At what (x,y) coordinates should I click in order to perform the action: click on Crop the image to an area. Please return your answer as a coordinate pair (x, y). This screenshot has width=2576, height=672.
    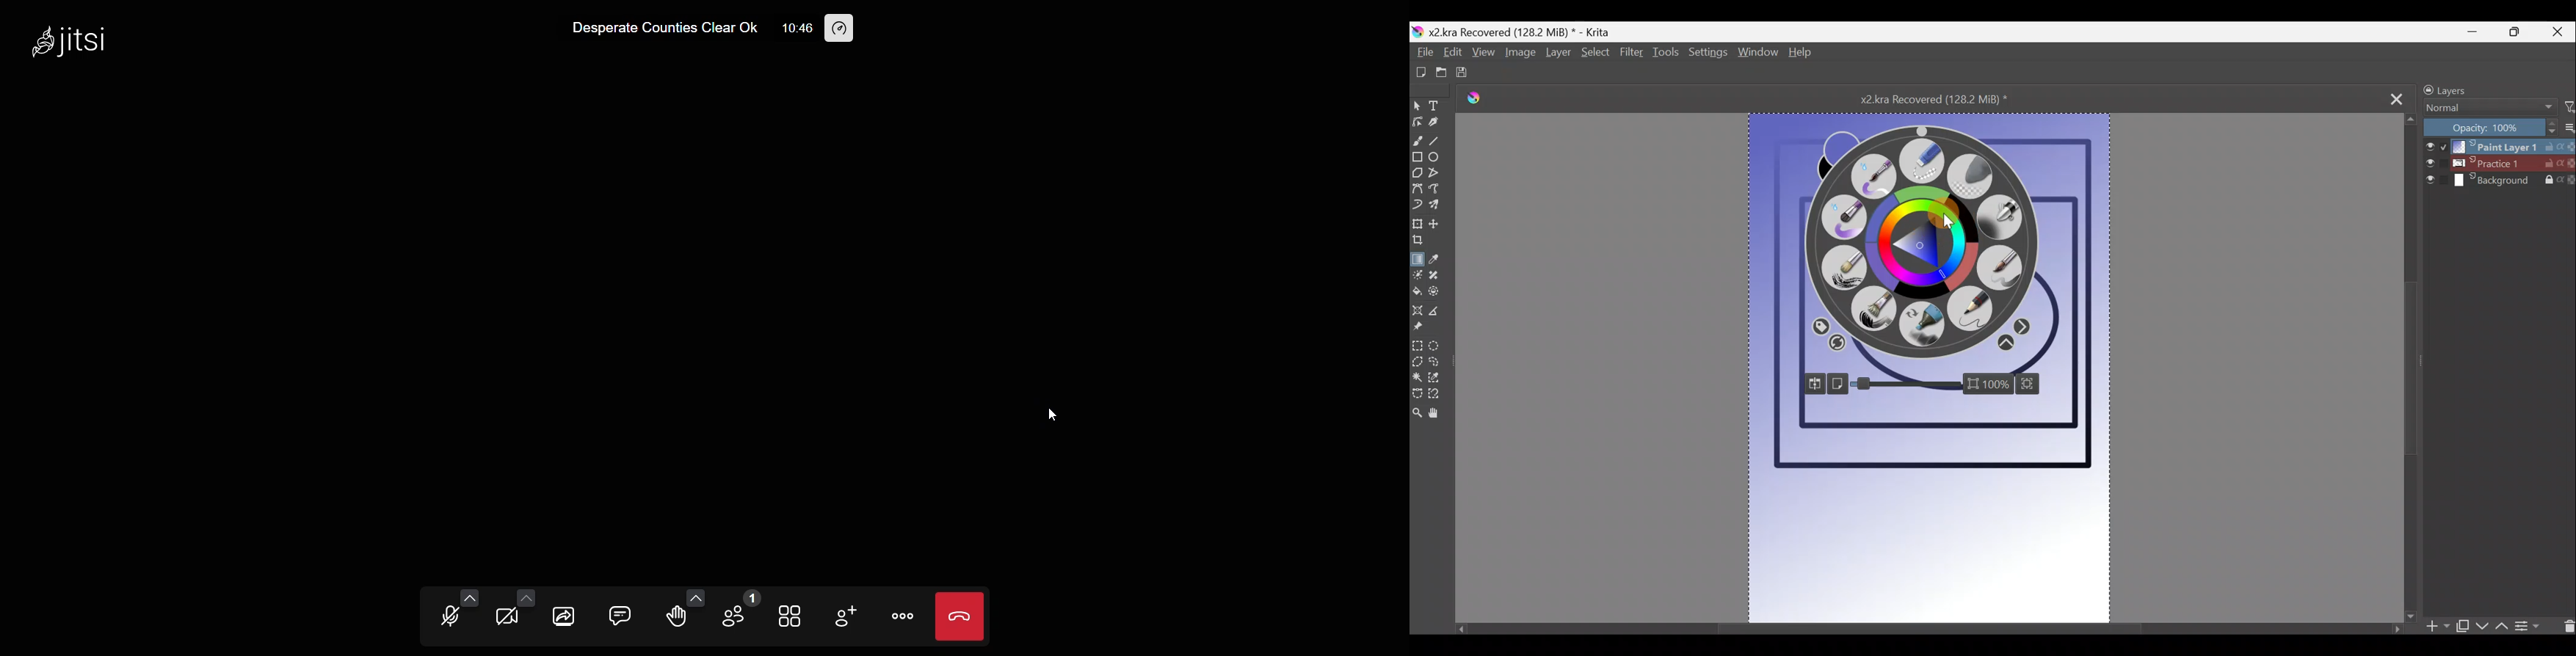
    Looking at the image, I should click on (1421, 242).